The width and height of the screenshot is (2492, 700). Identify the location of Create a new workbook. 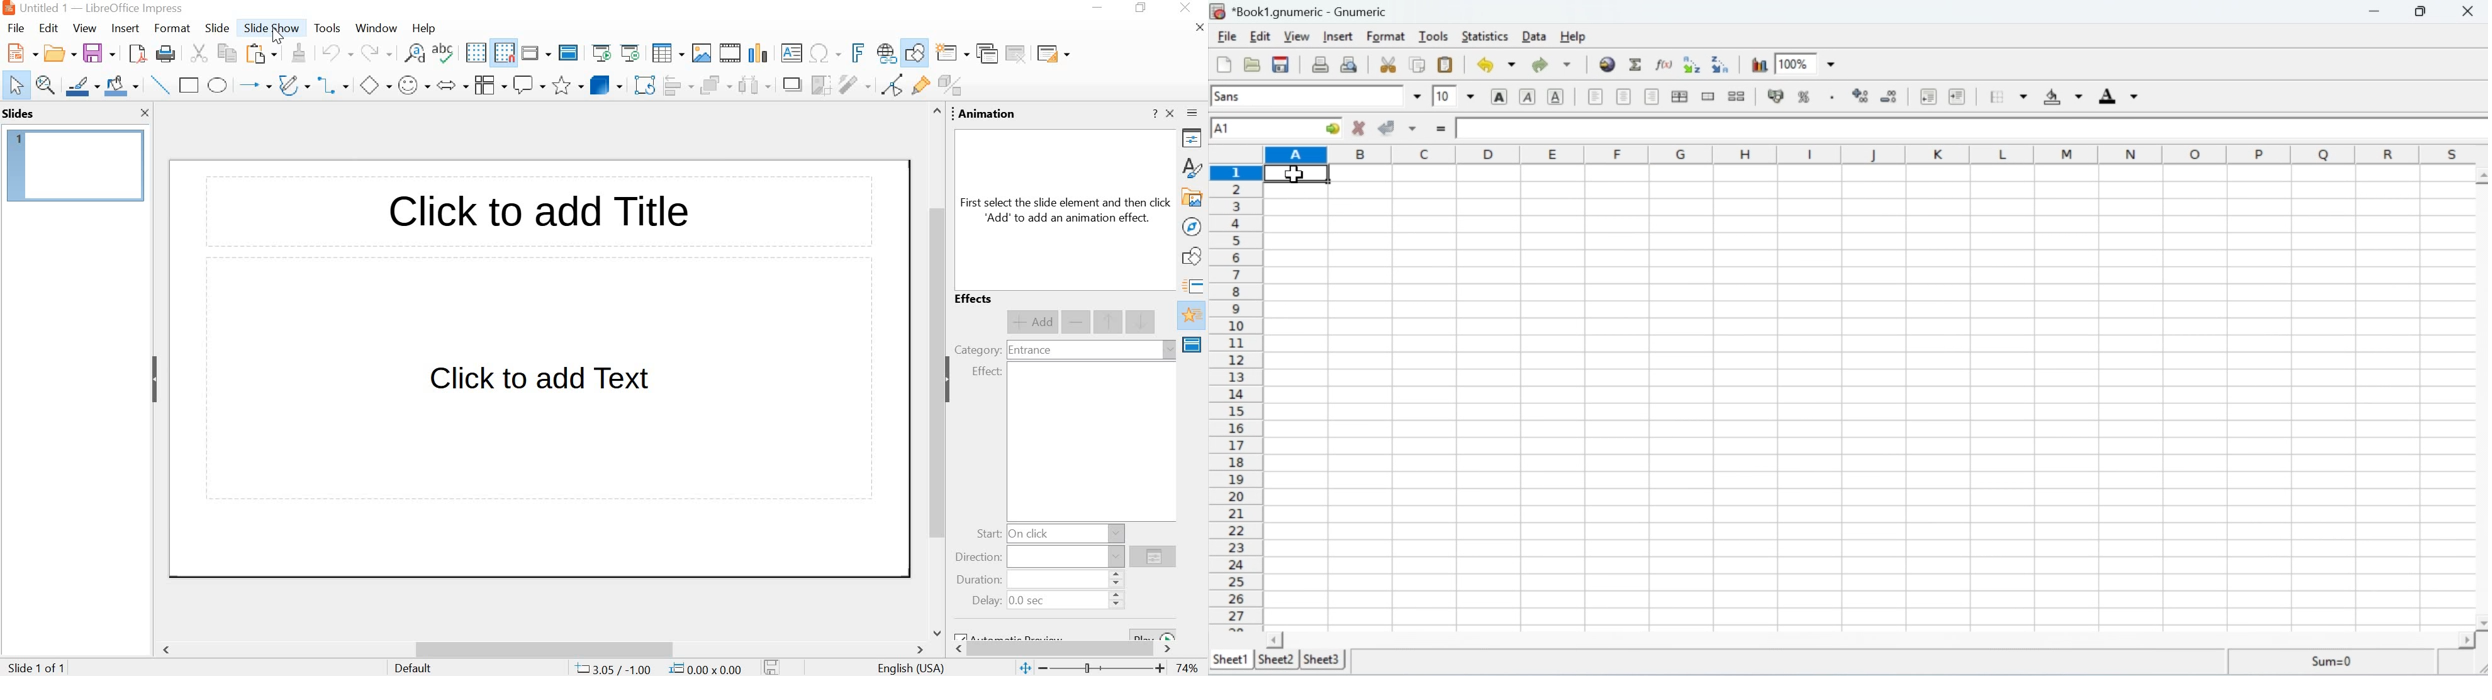
(1222, 64).